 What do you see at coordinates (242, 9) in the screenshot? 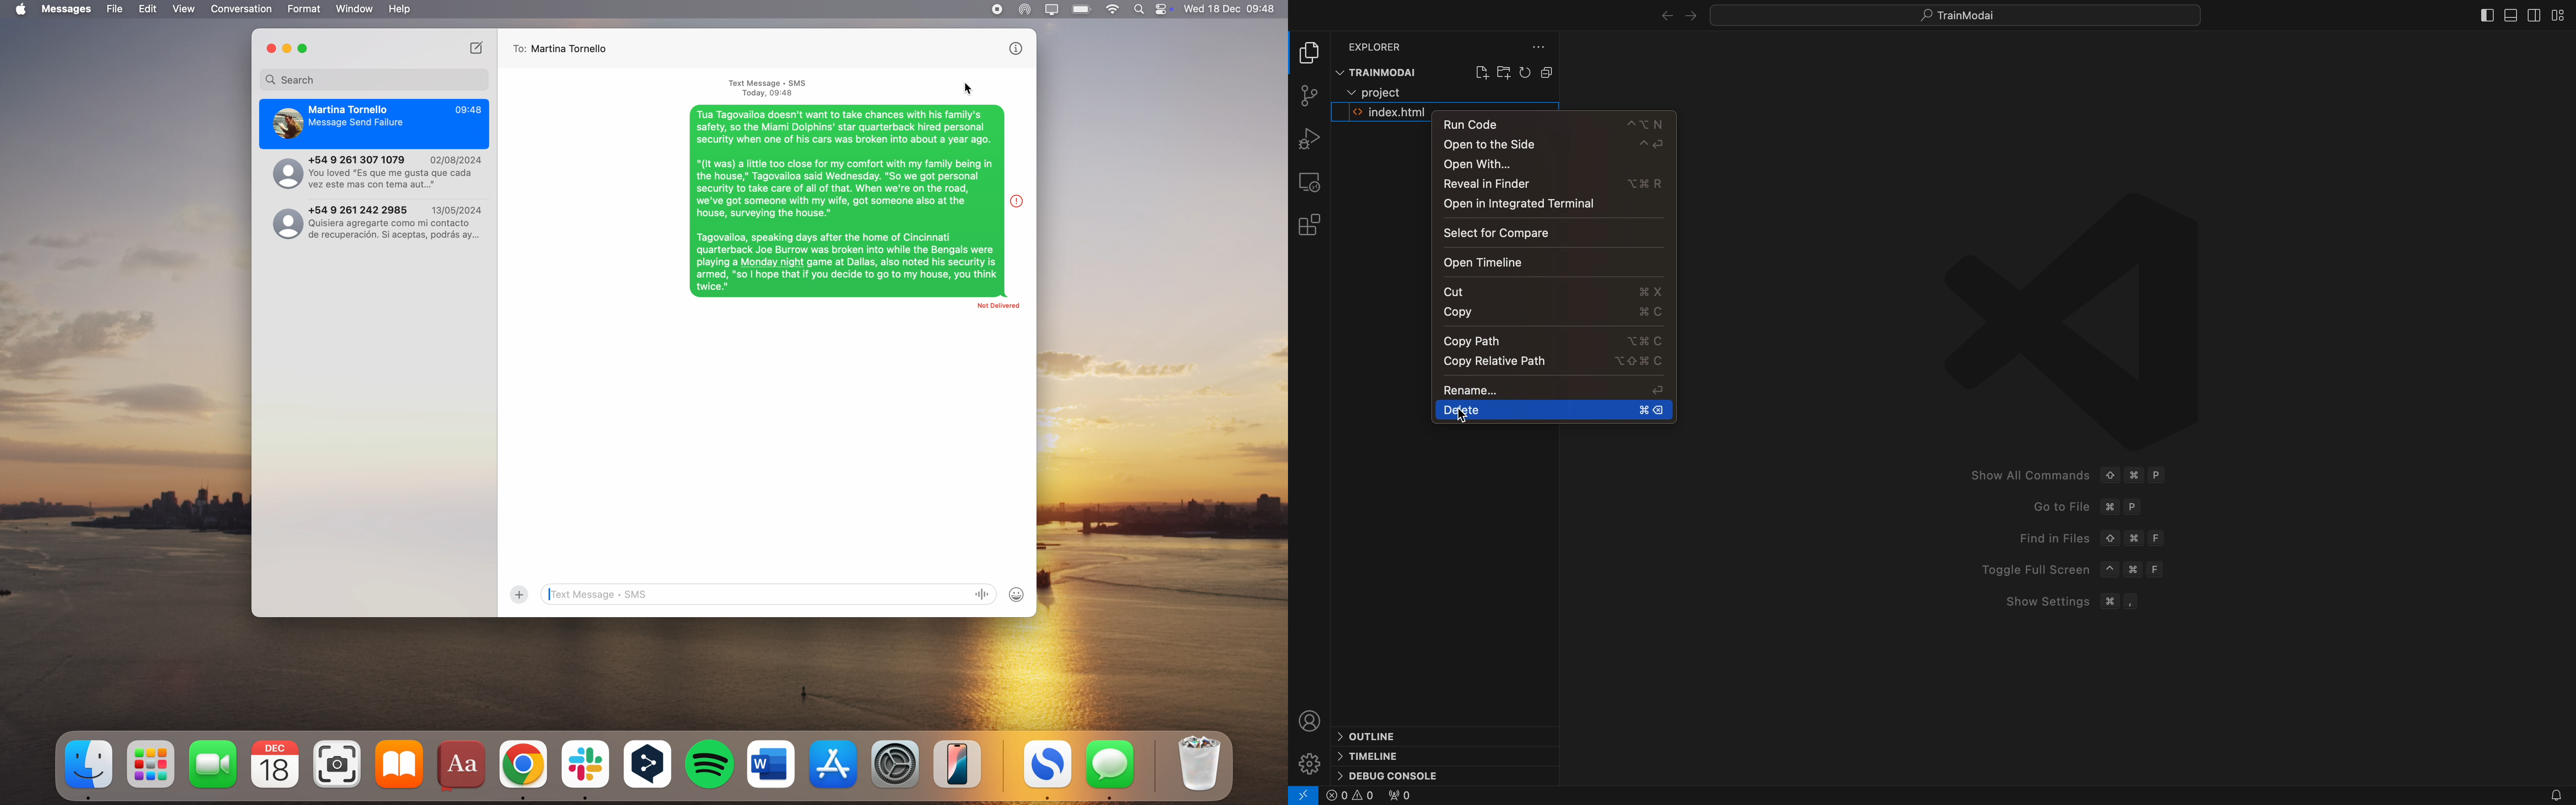
I see `conversation` at bounding box center [242, 9].